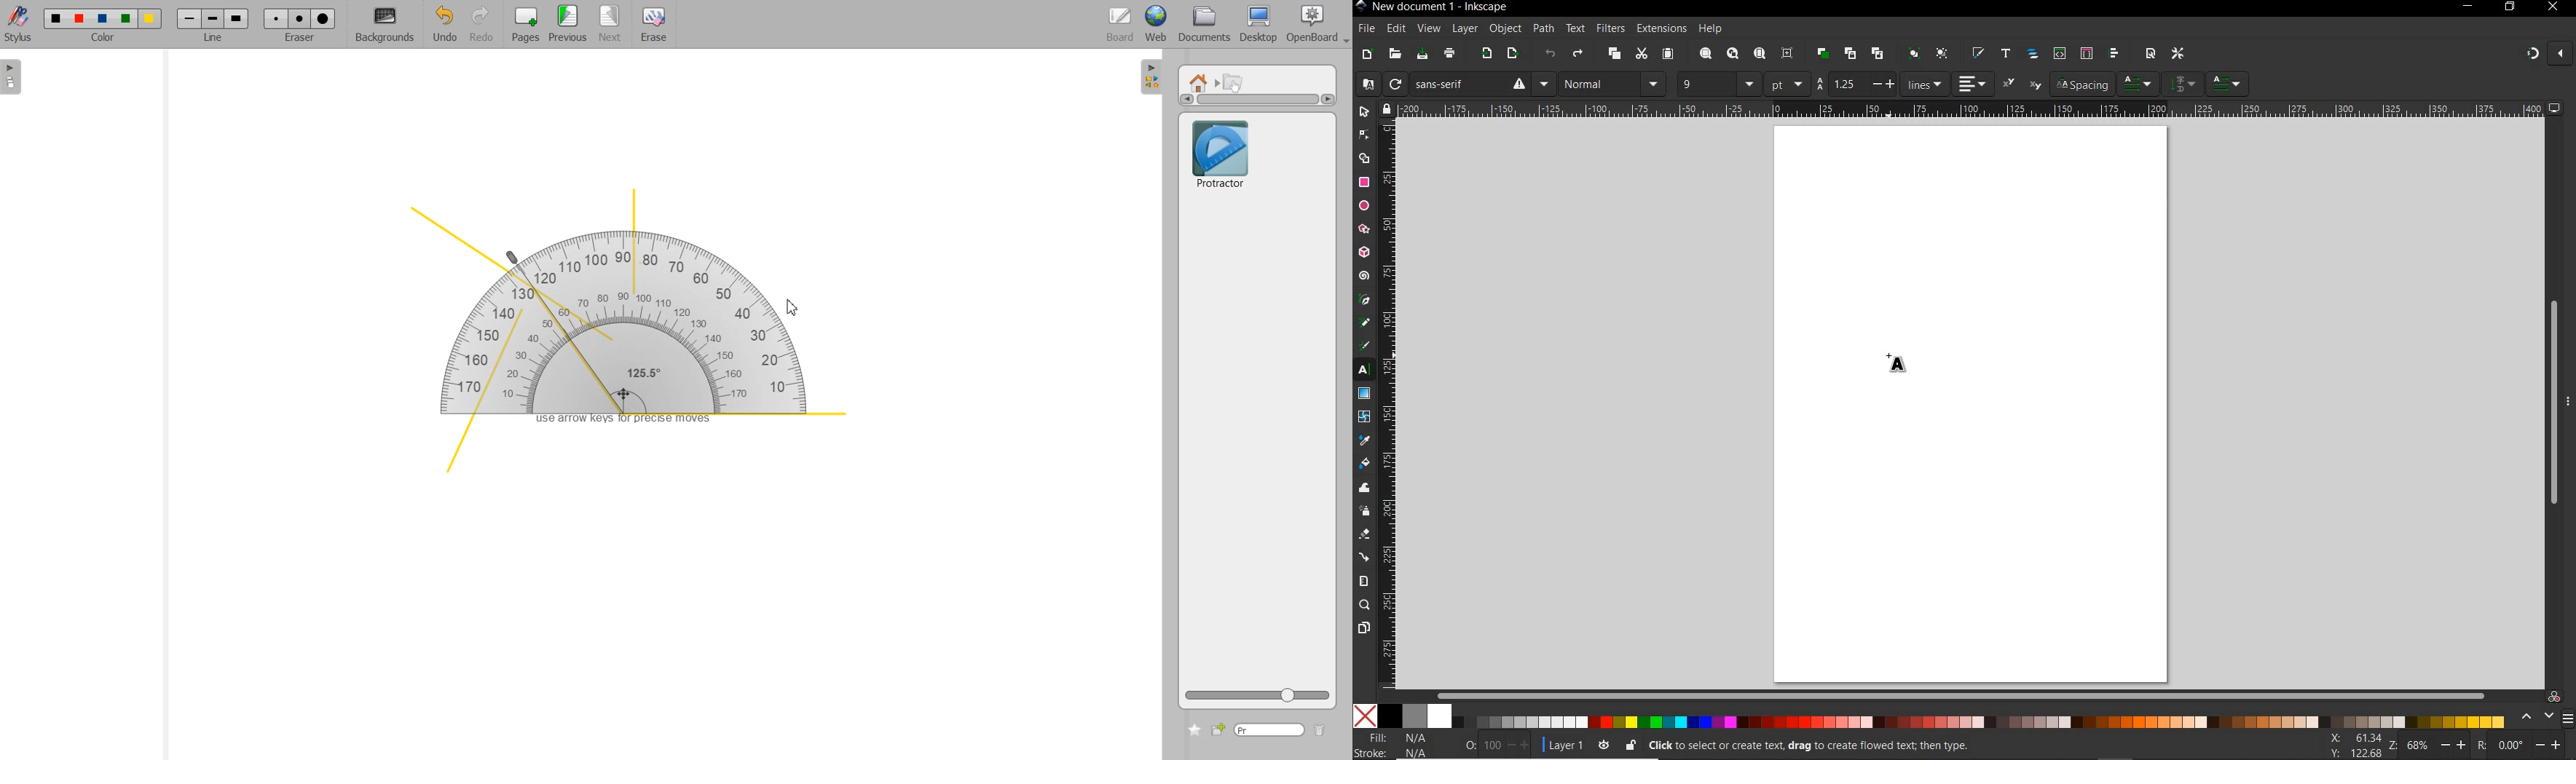 This screenshot has width=2576, height=784. What do you see at coordinates (612, 25) in the screenshot?
I see `Next` at bounding box center [612, 25].